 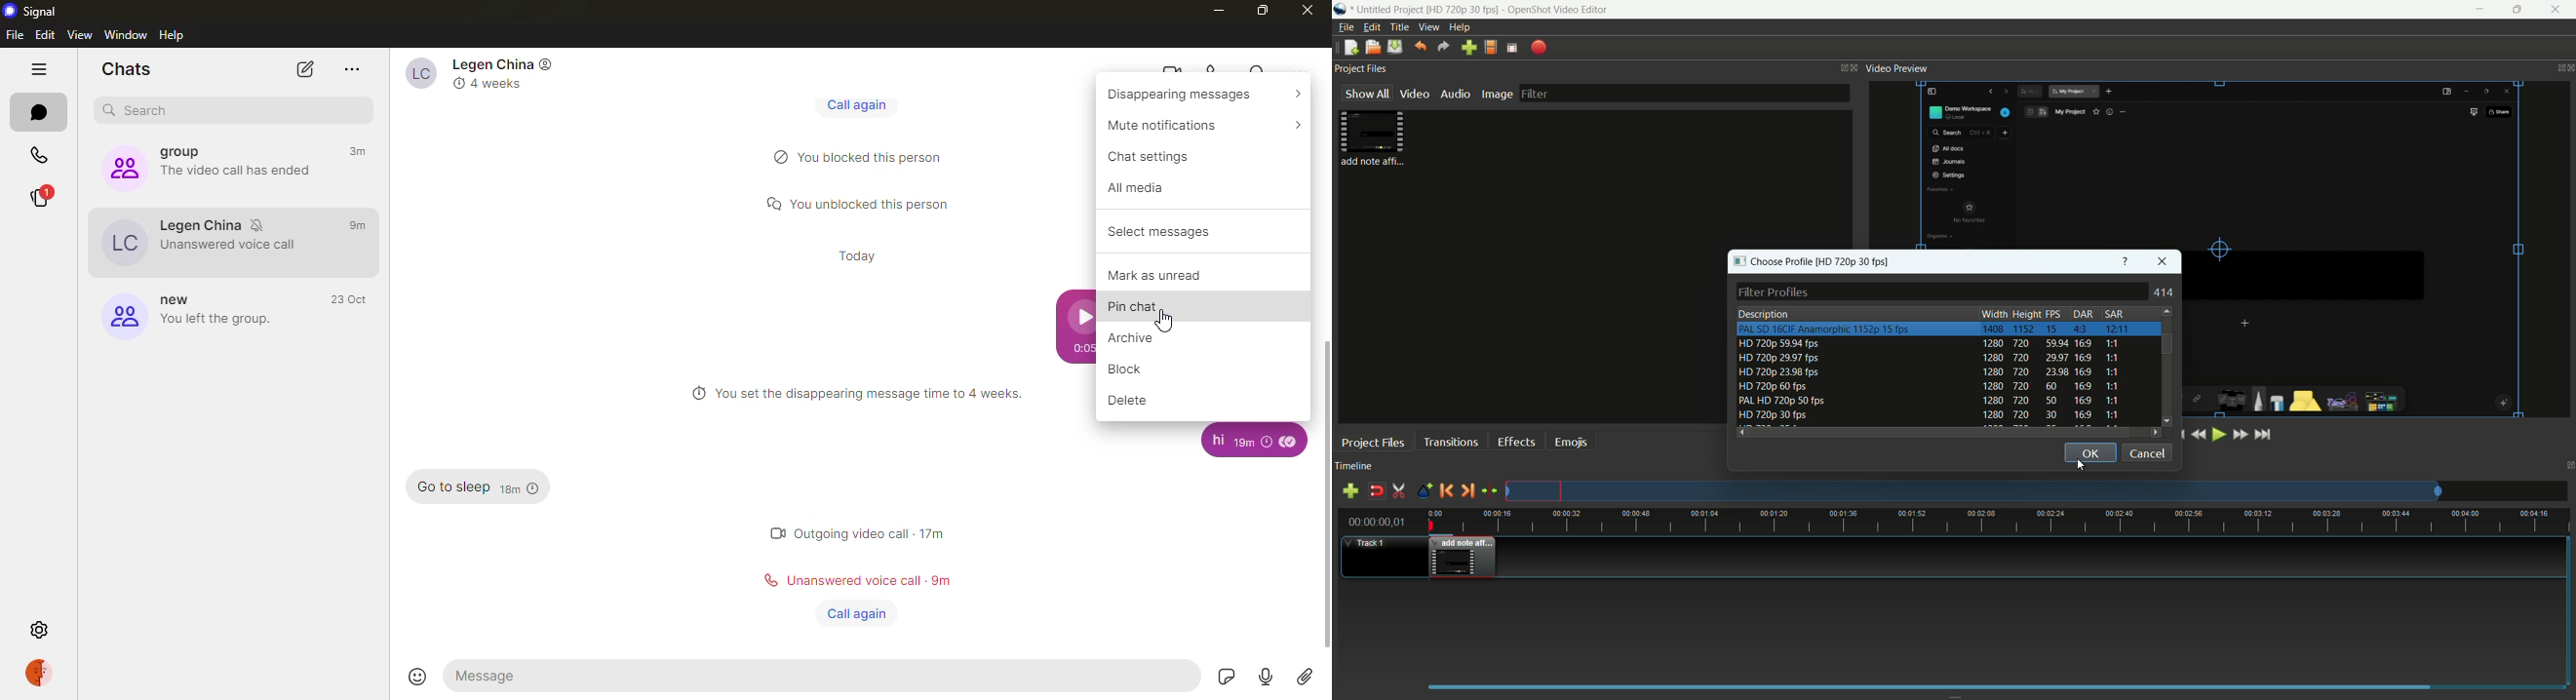 What do you see at coordinates (1421, 47) in the screenshot?
I see `undo` at bounding box center [1421, 47].